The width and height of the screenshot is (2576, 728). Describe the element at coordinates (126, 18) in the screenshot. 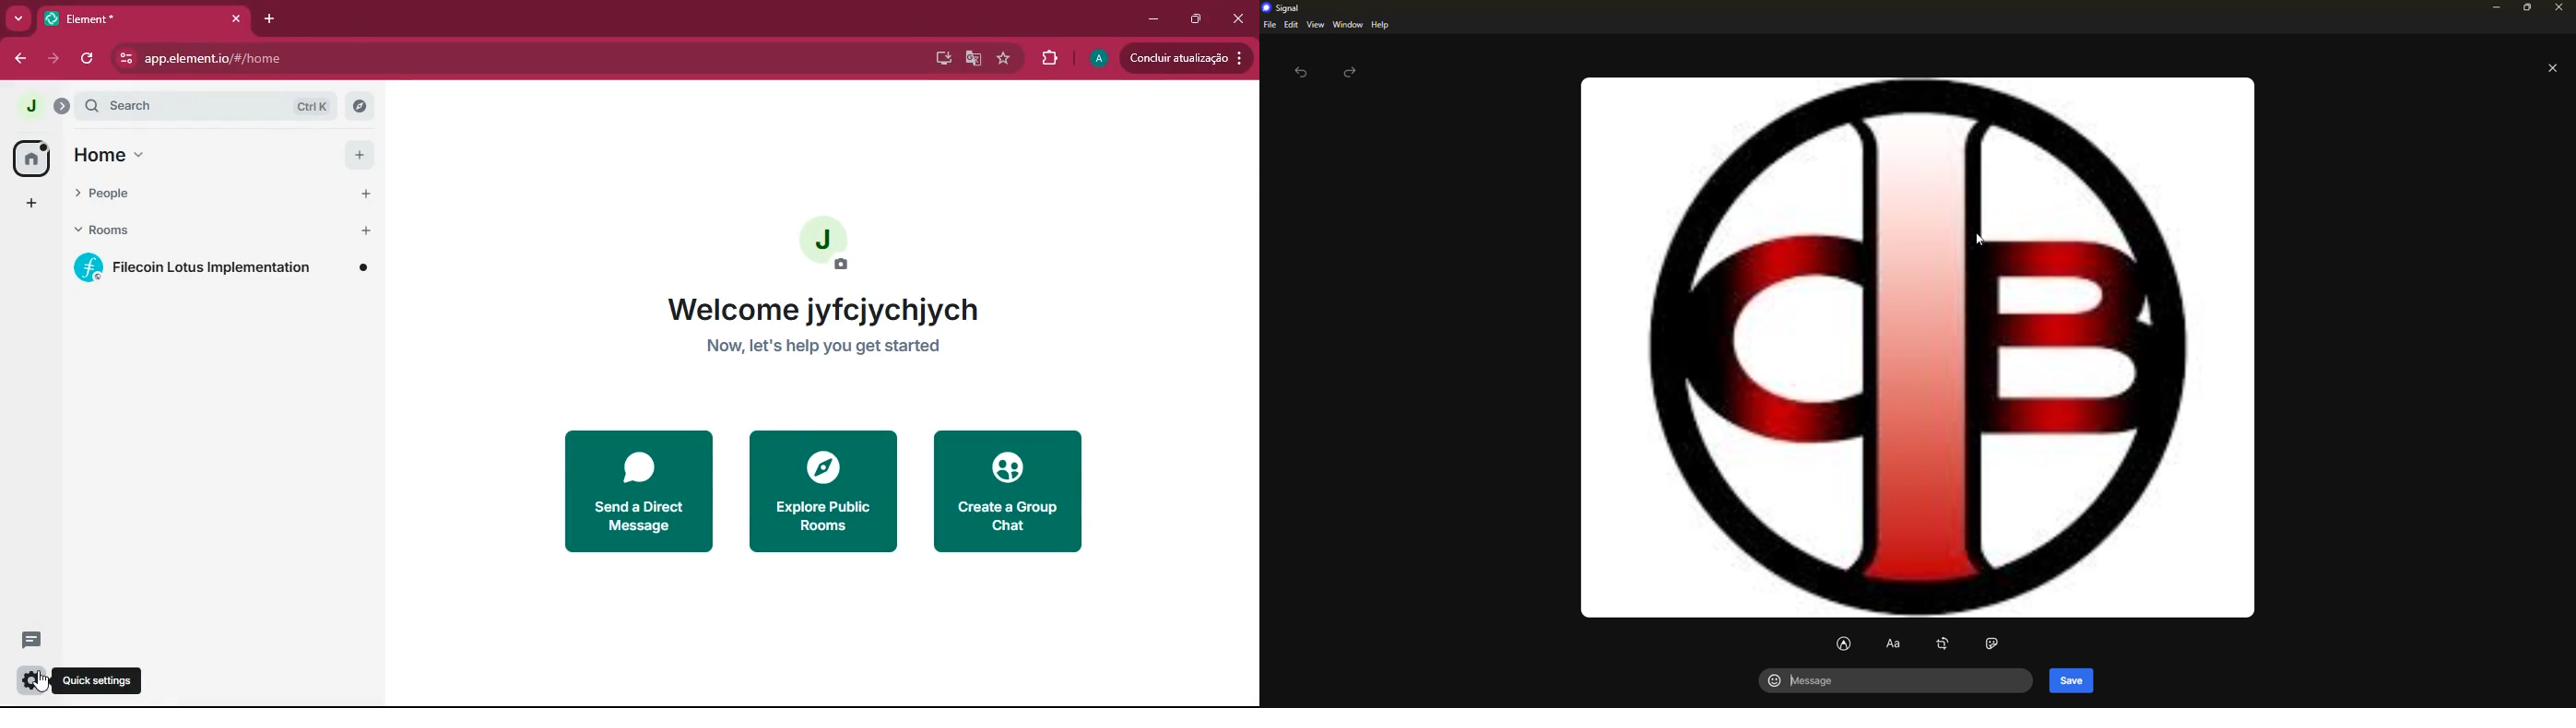

I see `Element*` at that location.